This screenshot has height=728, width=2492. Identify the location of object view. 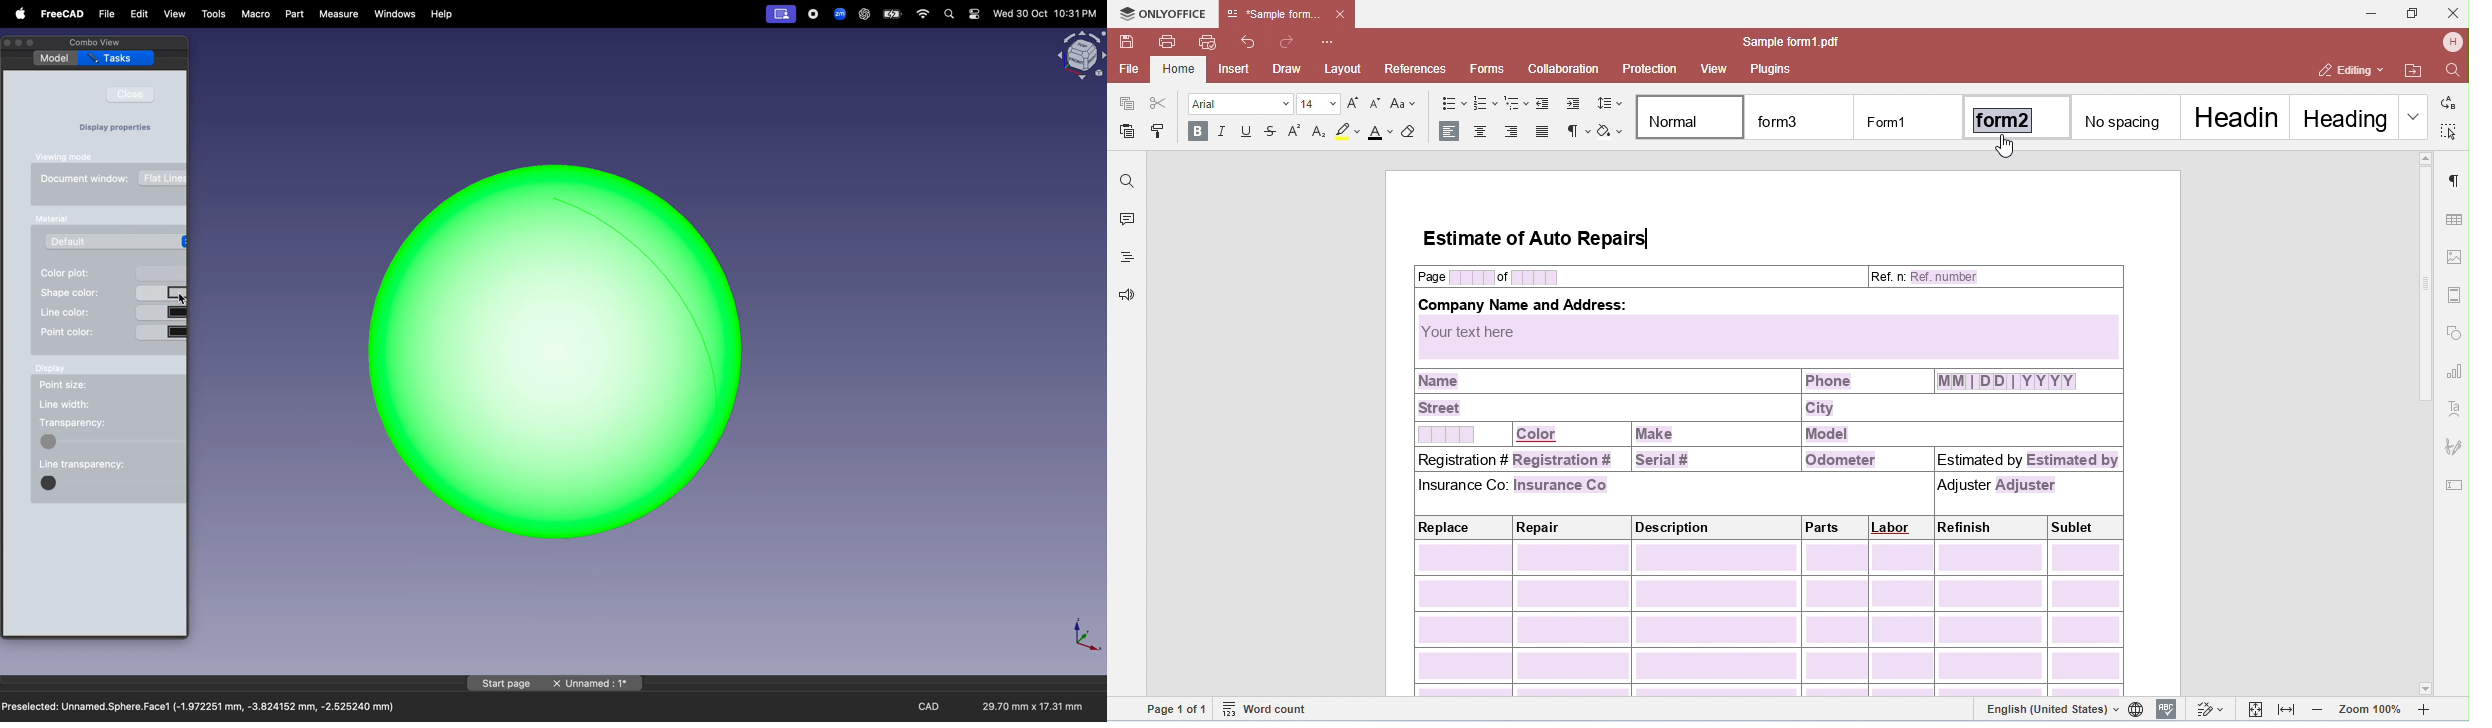
(1080, 54).